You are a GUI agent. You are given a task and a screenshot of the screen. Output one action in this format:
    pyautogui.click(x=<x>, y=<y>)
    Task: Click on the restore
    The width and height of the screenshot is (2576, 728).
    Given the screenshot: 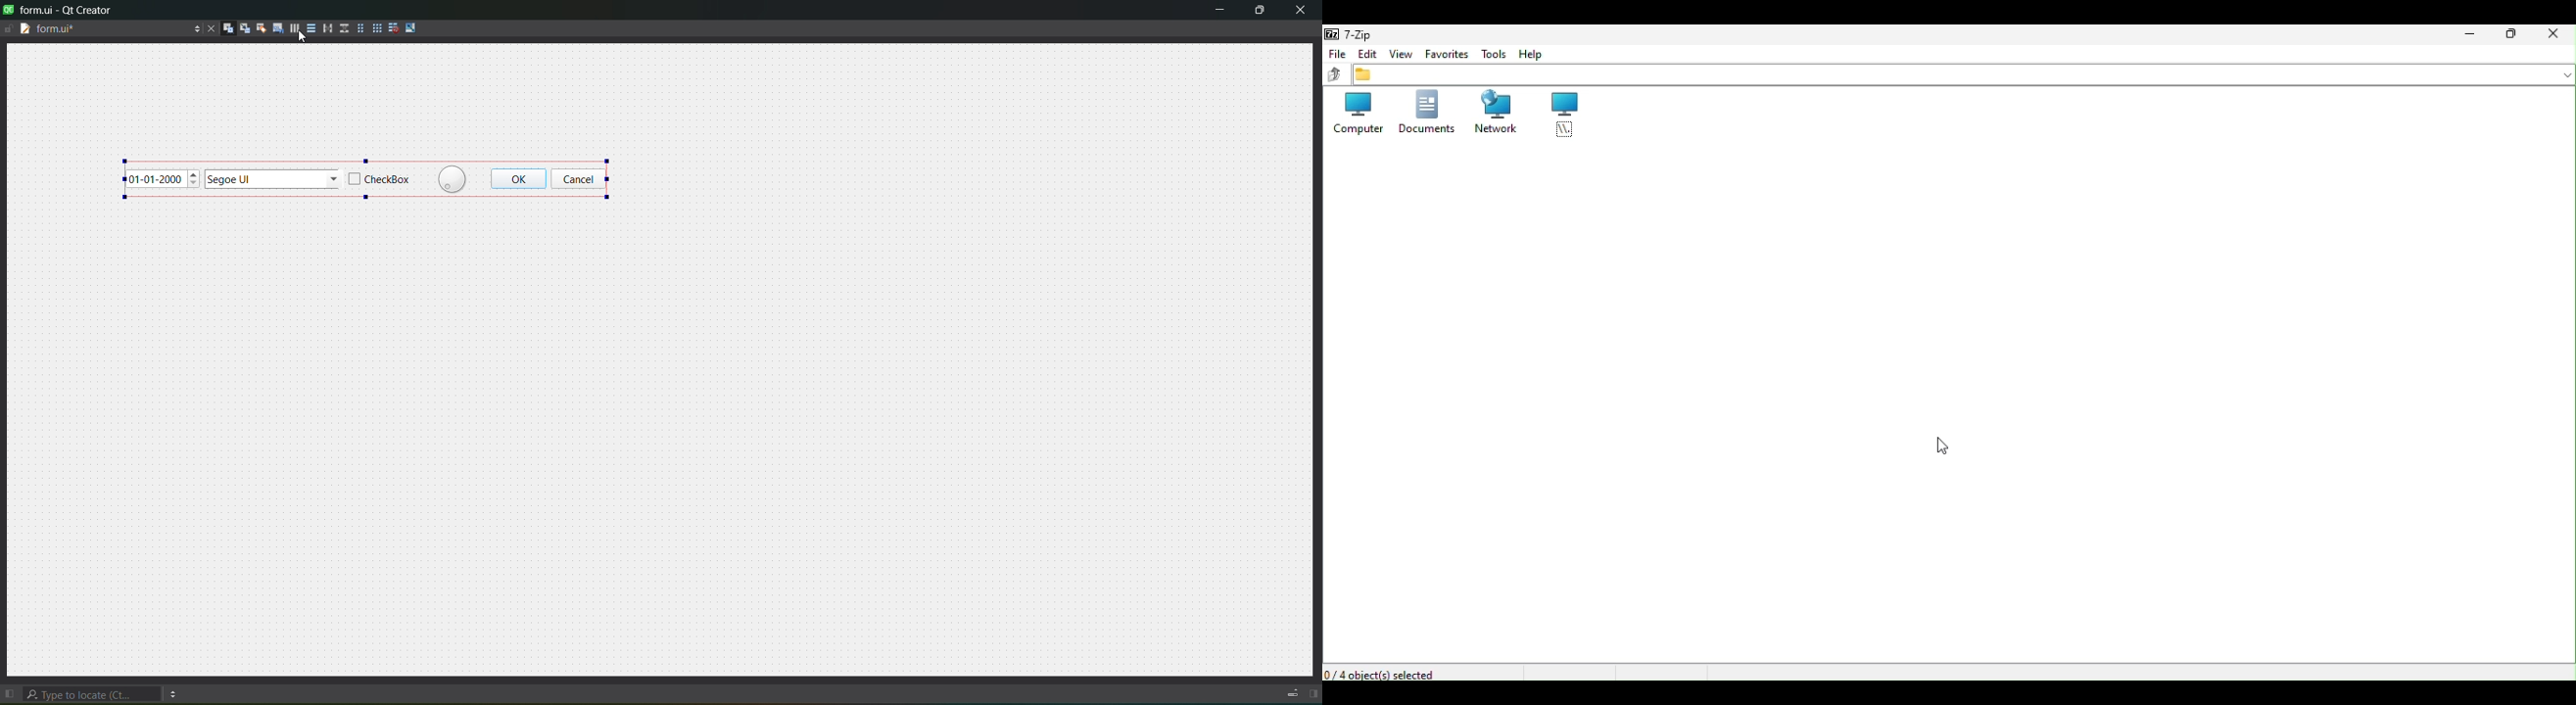 What is the action you would take?
    pyautogui.click(x=2515, y=34)
    